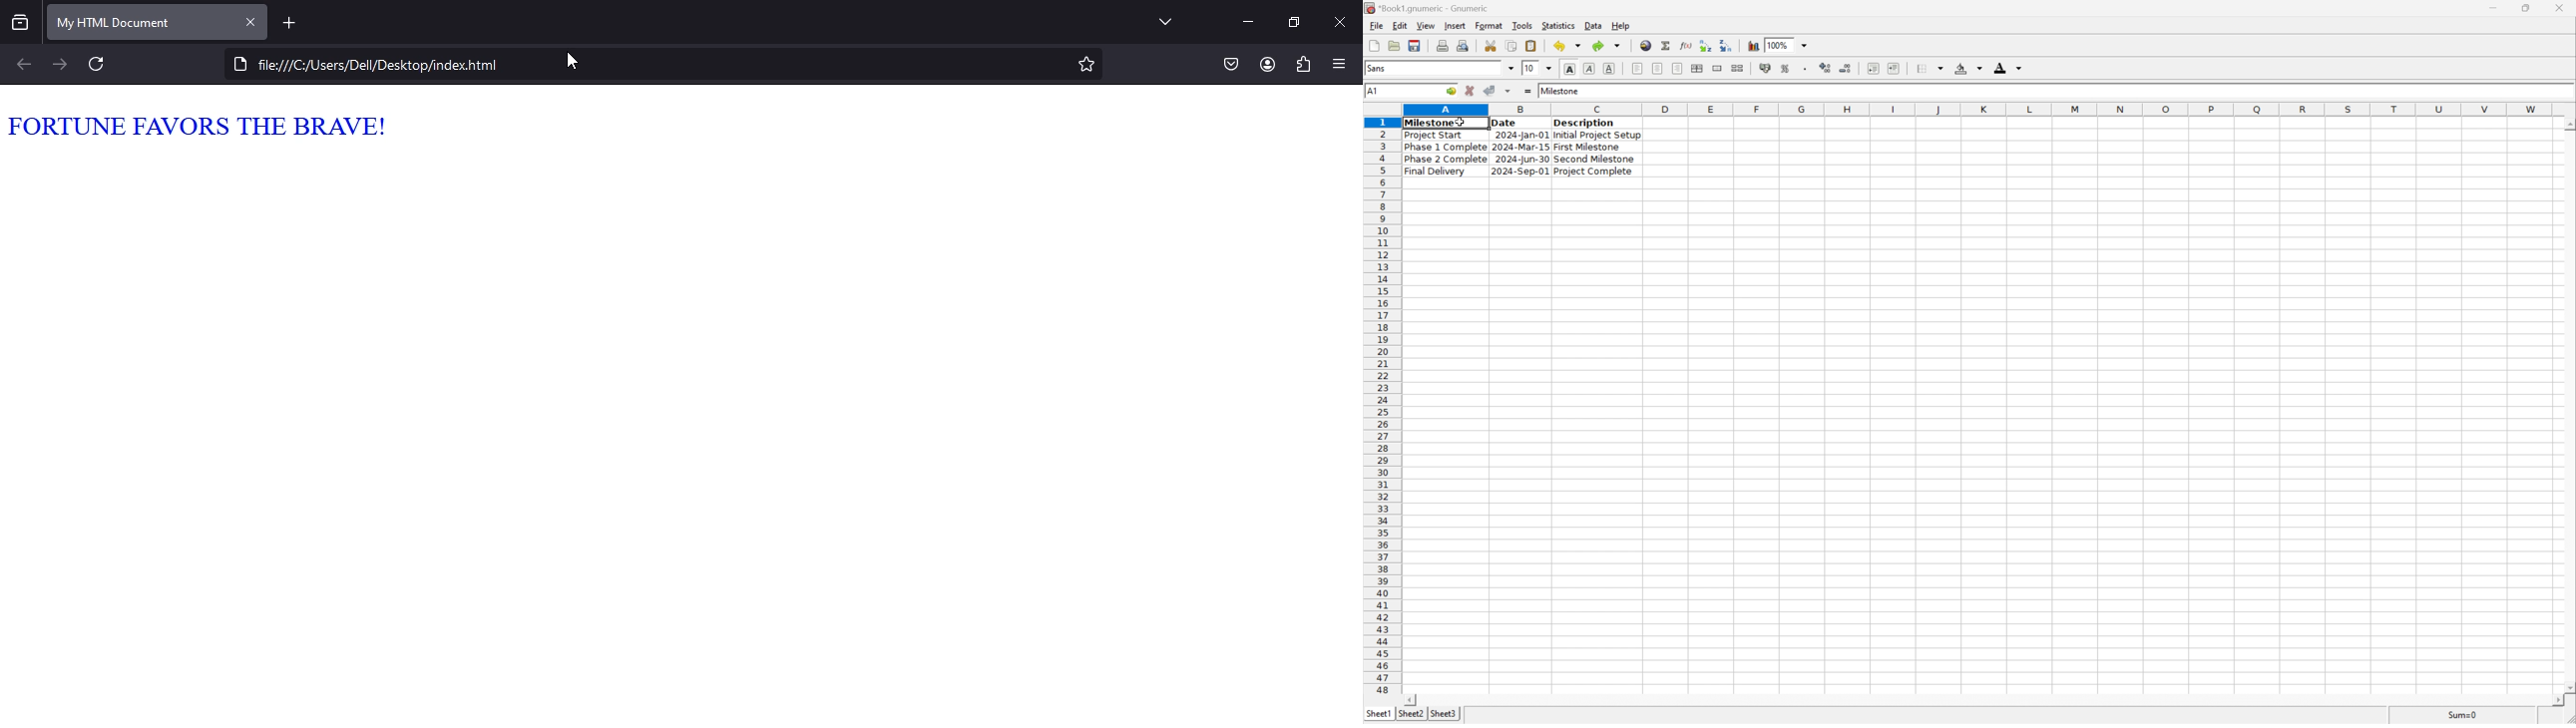  What do you see at coordinates (1647, 45) in the screenshot?
I see `insert a hyperlink` at bounding box center [1647, 45].